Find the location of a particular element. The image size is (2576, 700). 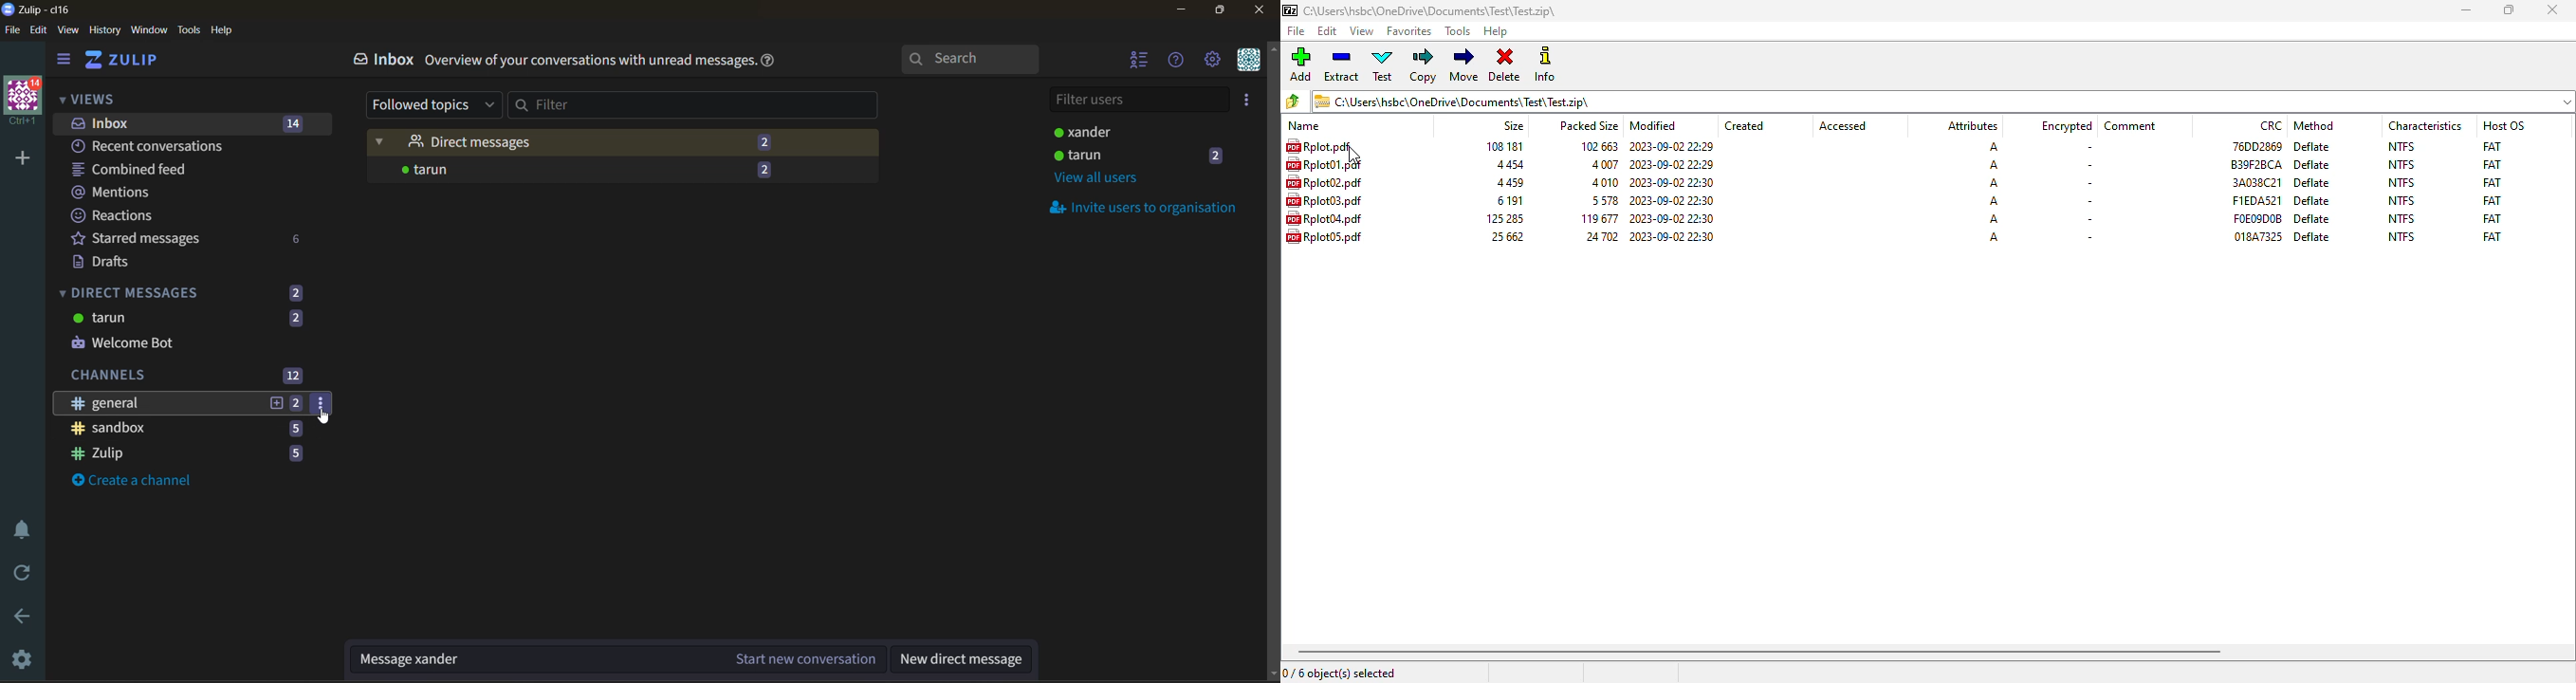

modified date & time is located at coordinates (1673, 200).